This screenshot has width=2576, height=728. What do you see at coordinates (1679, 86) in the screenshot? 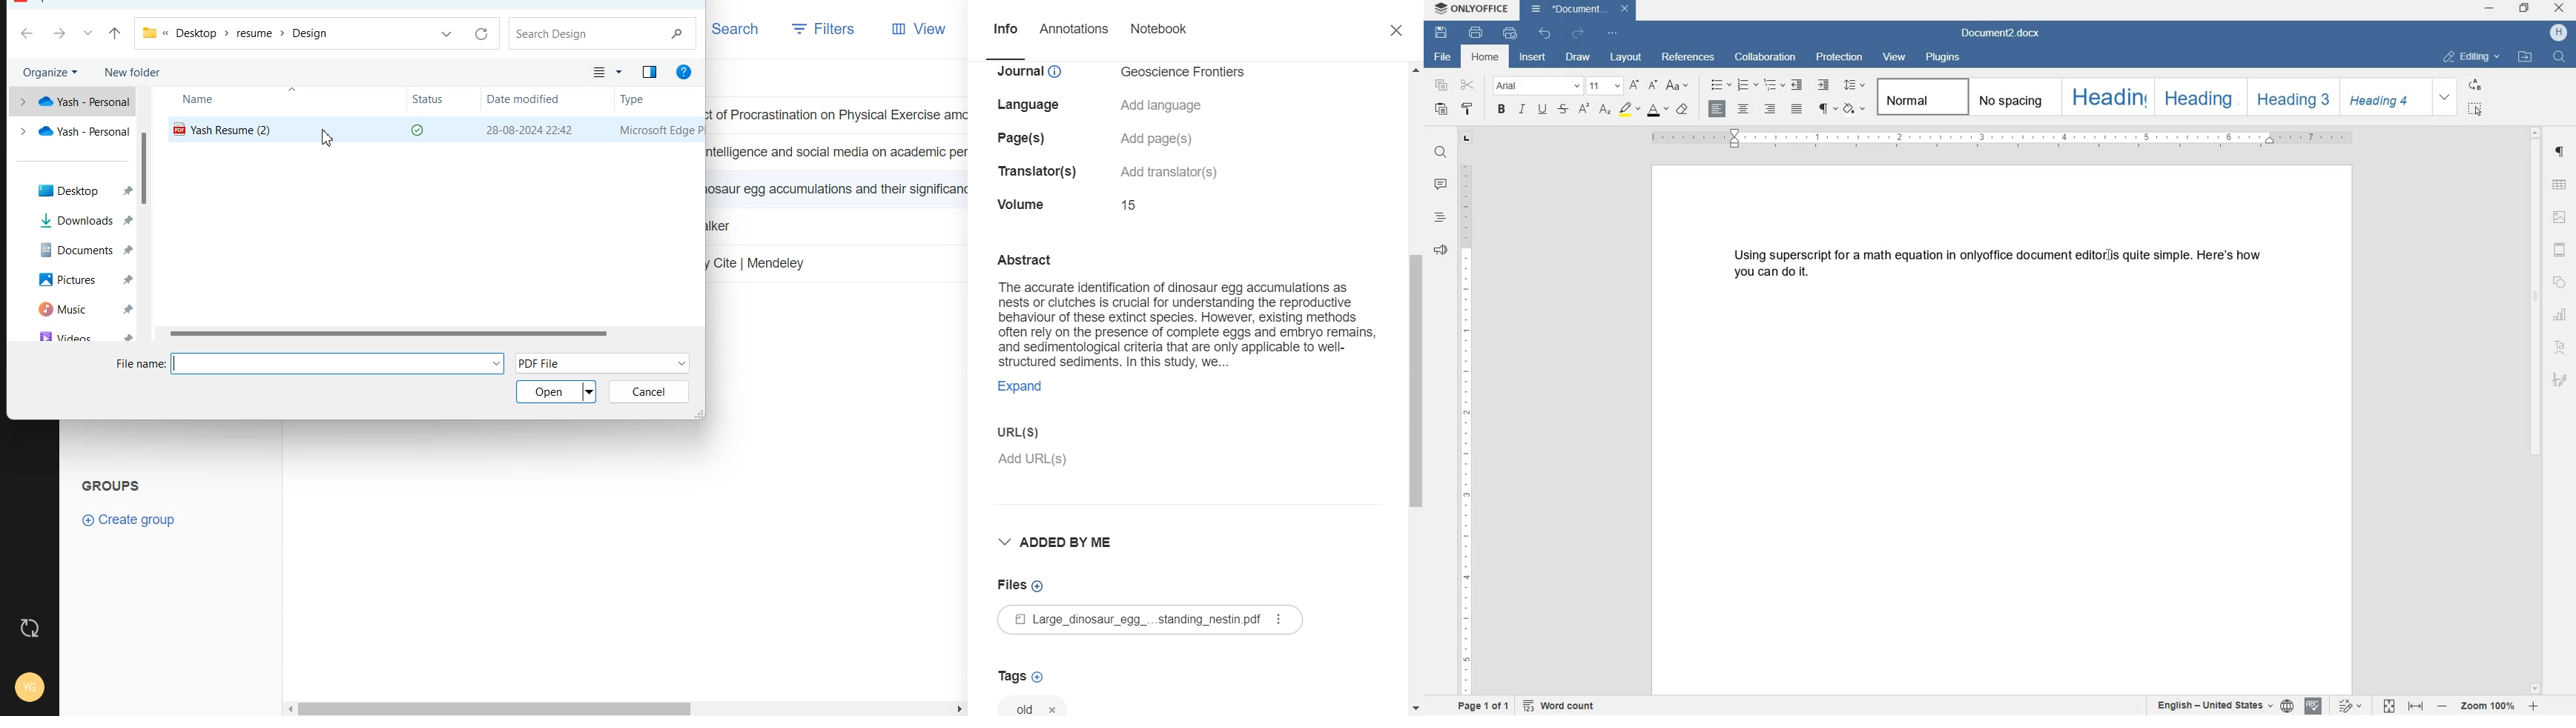
I see `change case` at bounding box center [1679, 86].